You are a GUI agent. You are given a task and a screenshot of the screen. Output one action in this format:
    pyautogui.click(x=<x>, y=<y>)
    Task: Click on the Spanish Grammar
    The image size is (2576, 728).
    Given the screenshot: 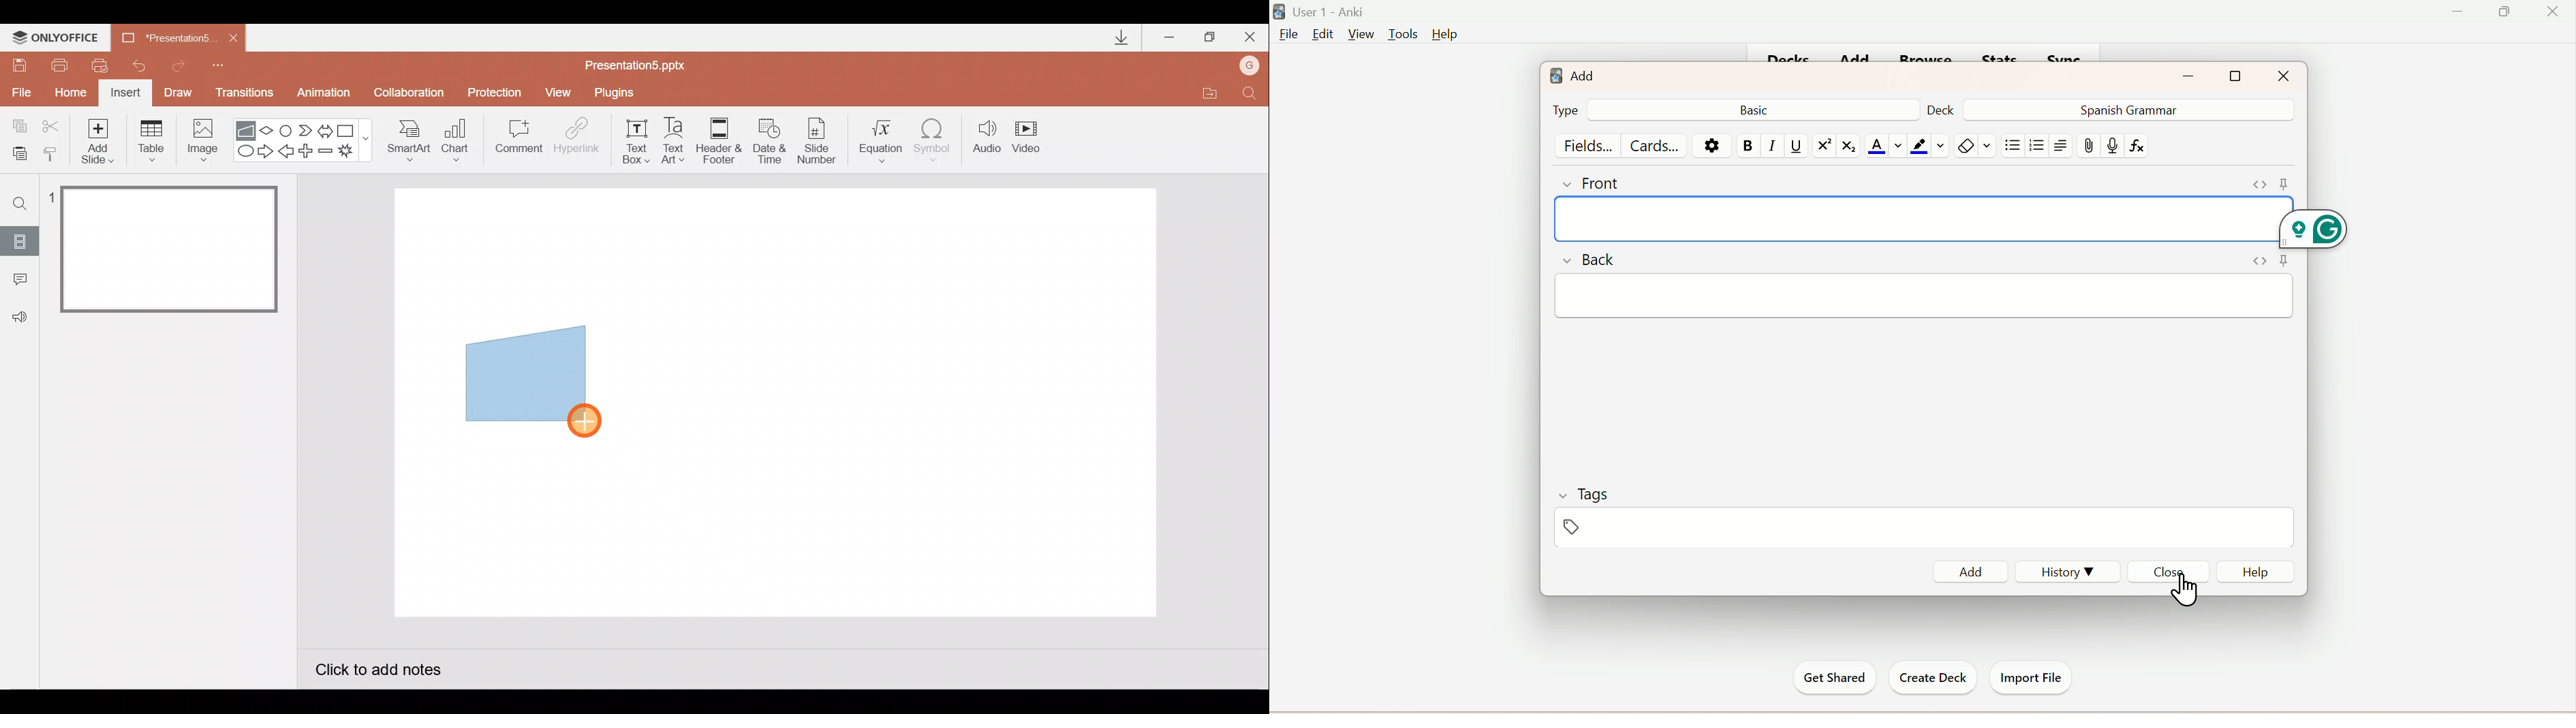 What is the action you would take?
    pyautogui.click(x=2125, y=109)
    